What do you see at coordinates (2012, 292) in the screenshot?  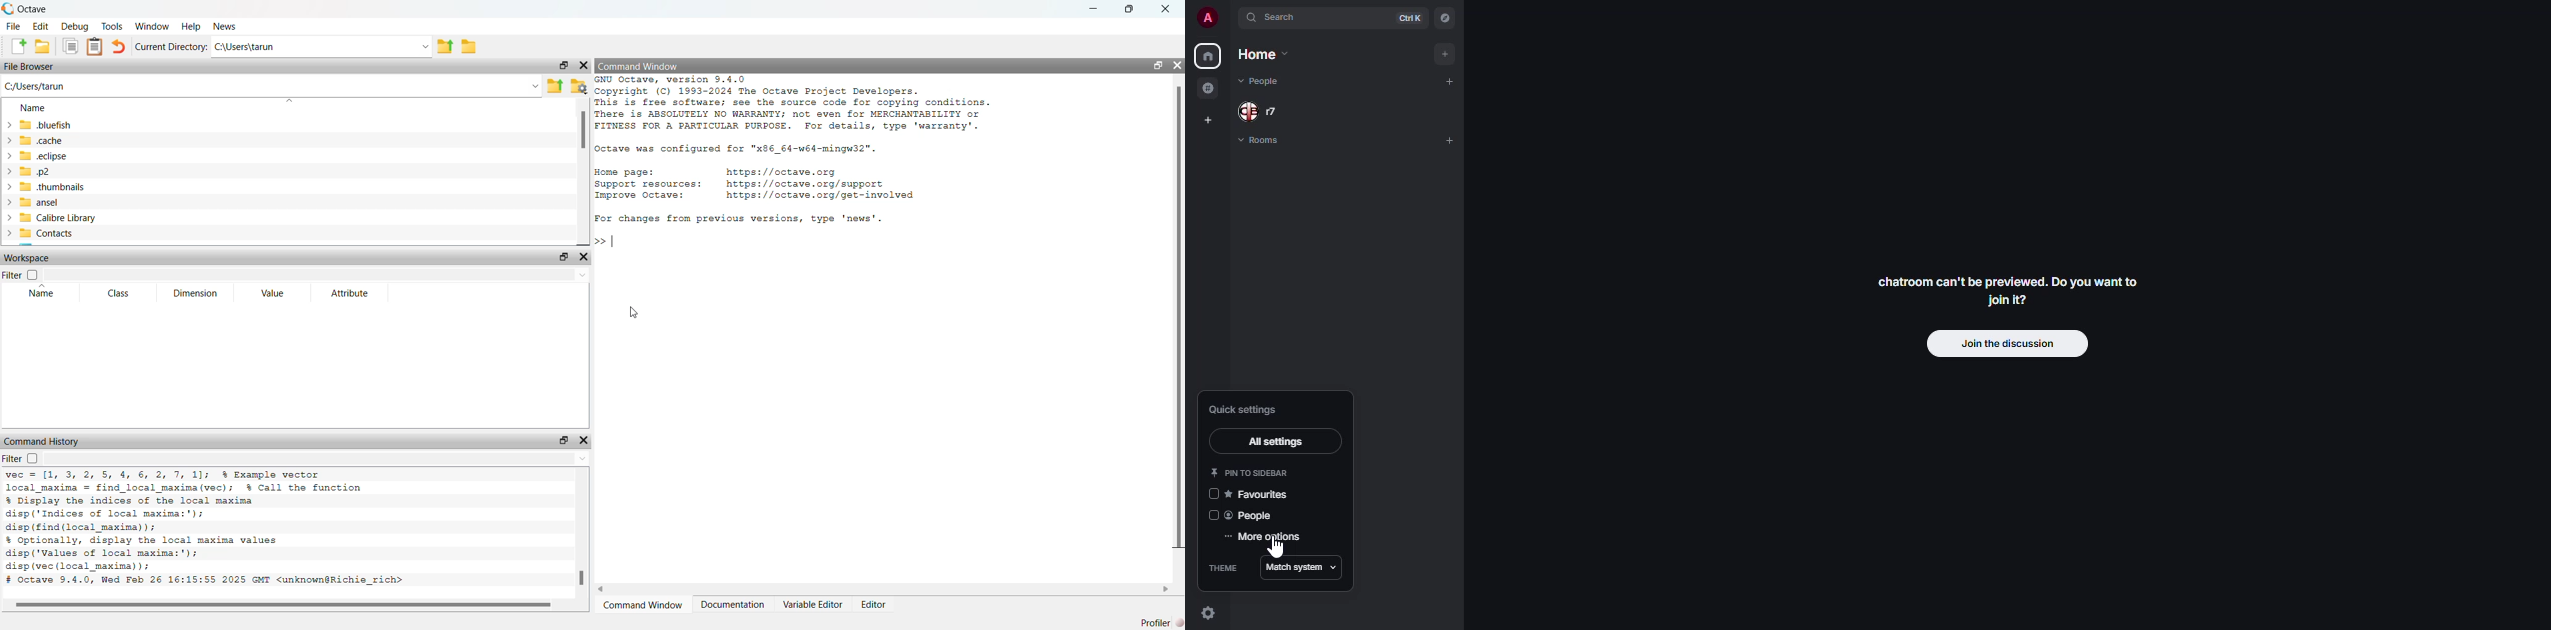 I see `chatroom can't be previewed. Join it?` at bounding box center [2012, 292].